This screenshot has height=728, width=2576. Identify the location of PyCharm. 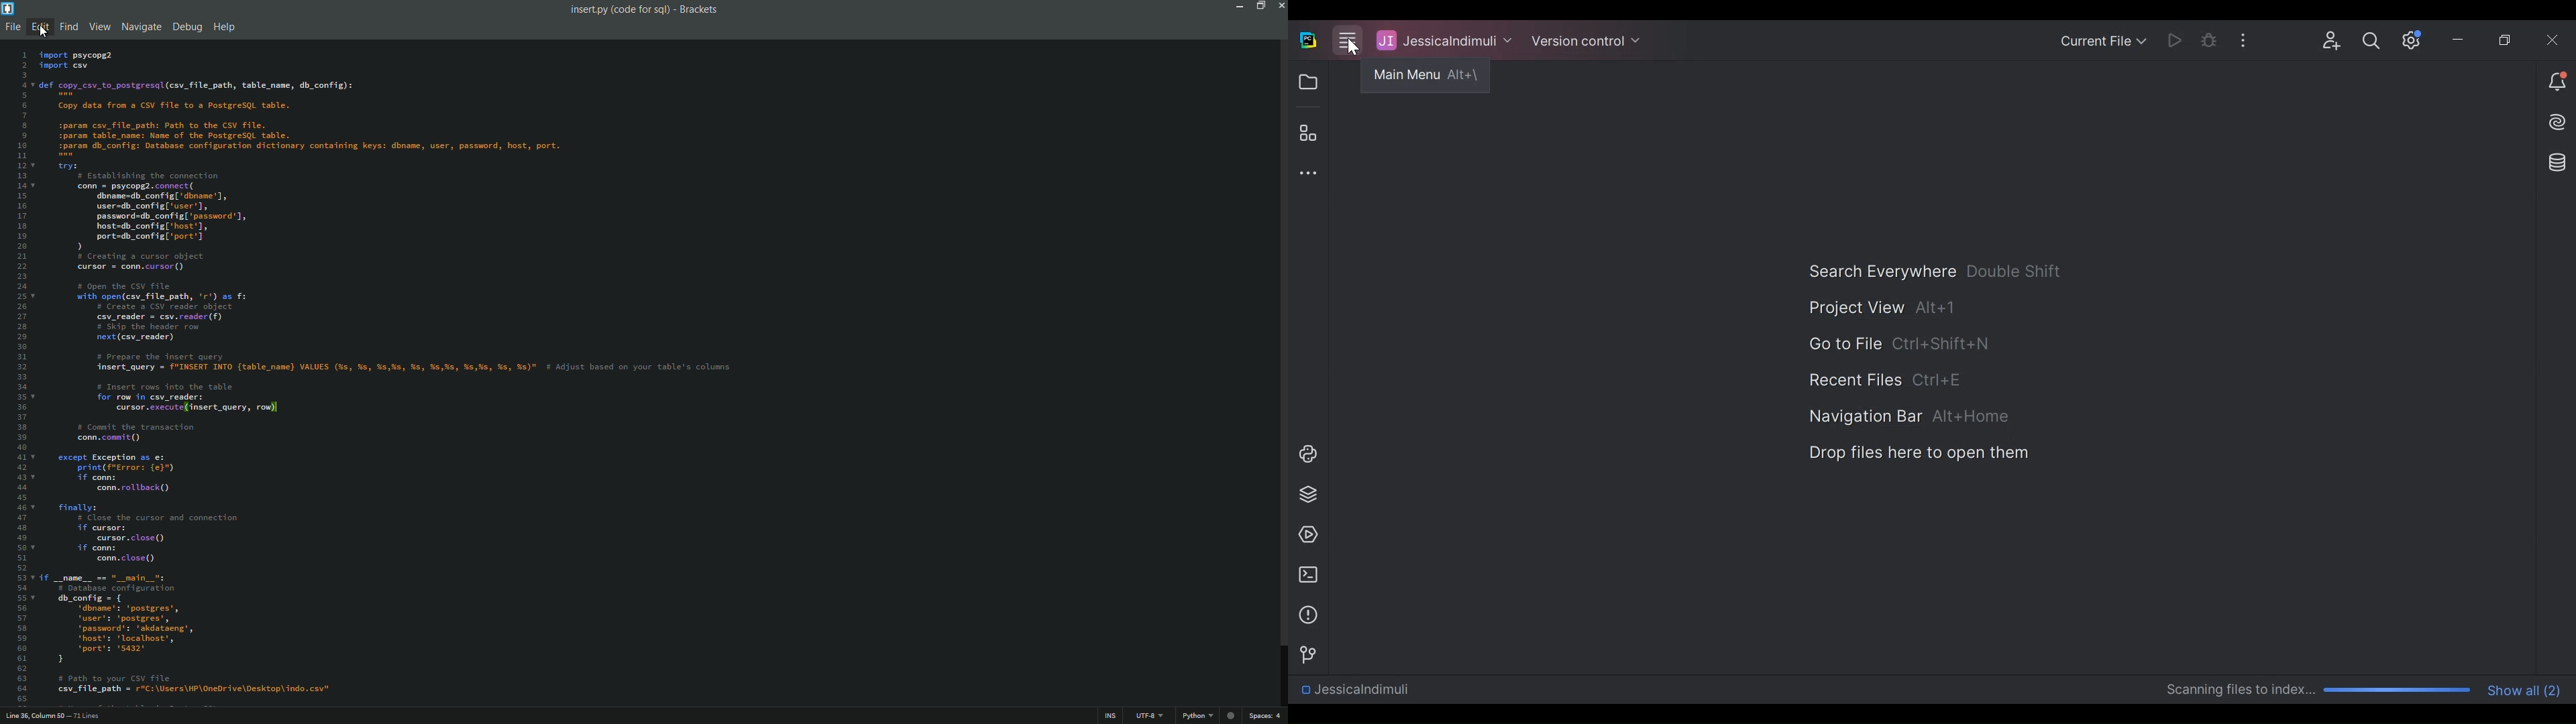
(1307, 40).